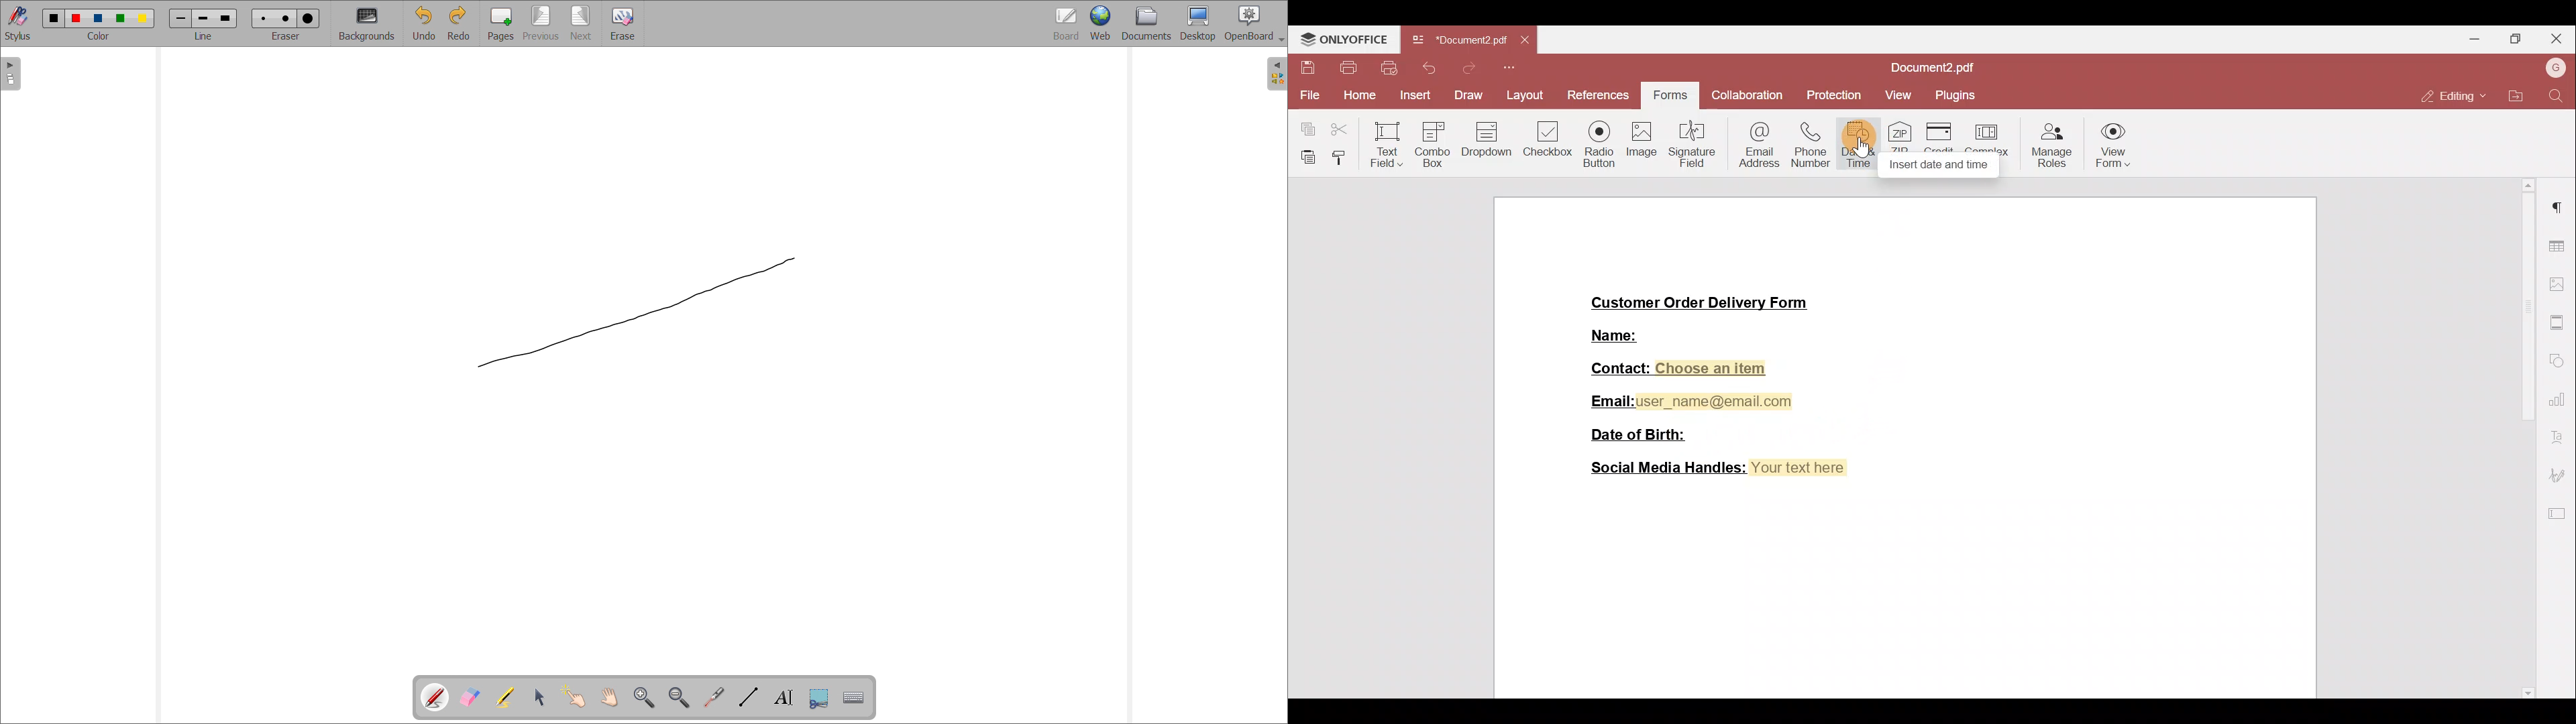 The image size is (2576, 728). I want to click on Manage roles, so click(2052, 147).